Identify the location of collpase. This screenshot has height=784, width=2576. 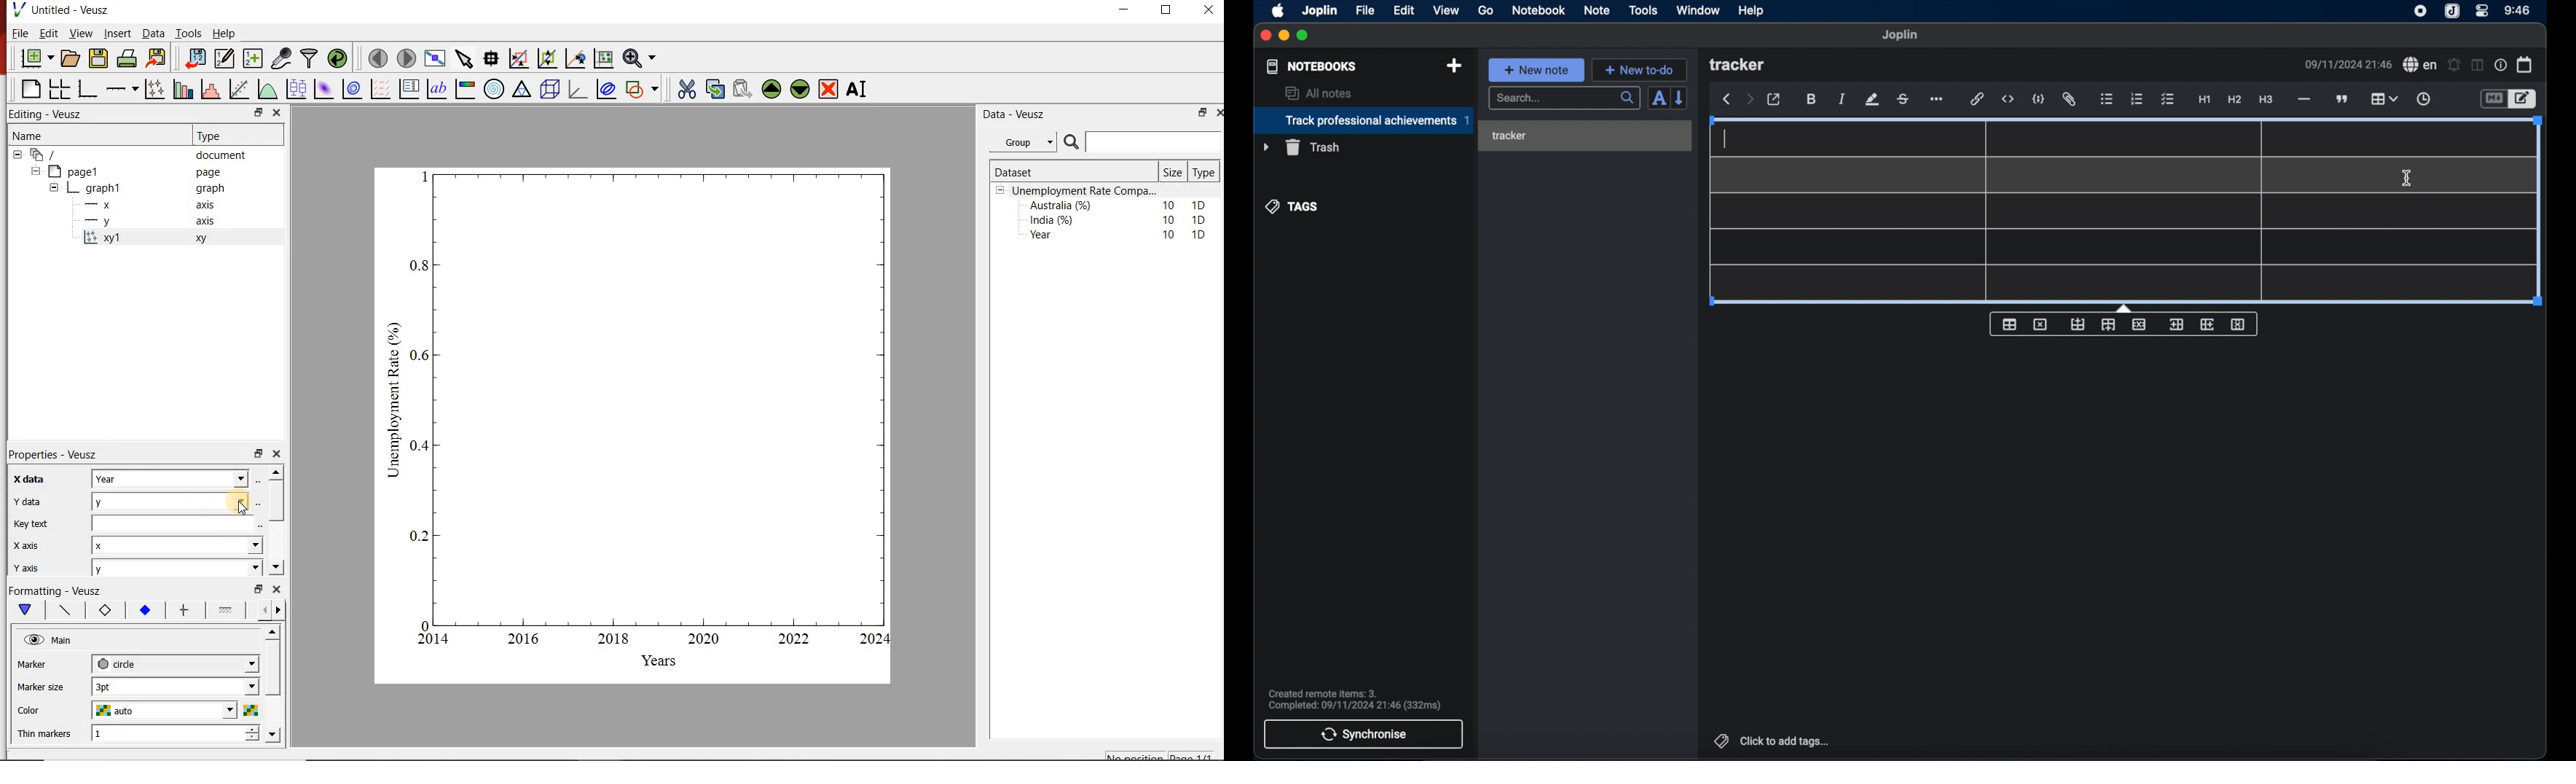
(1000, 191).